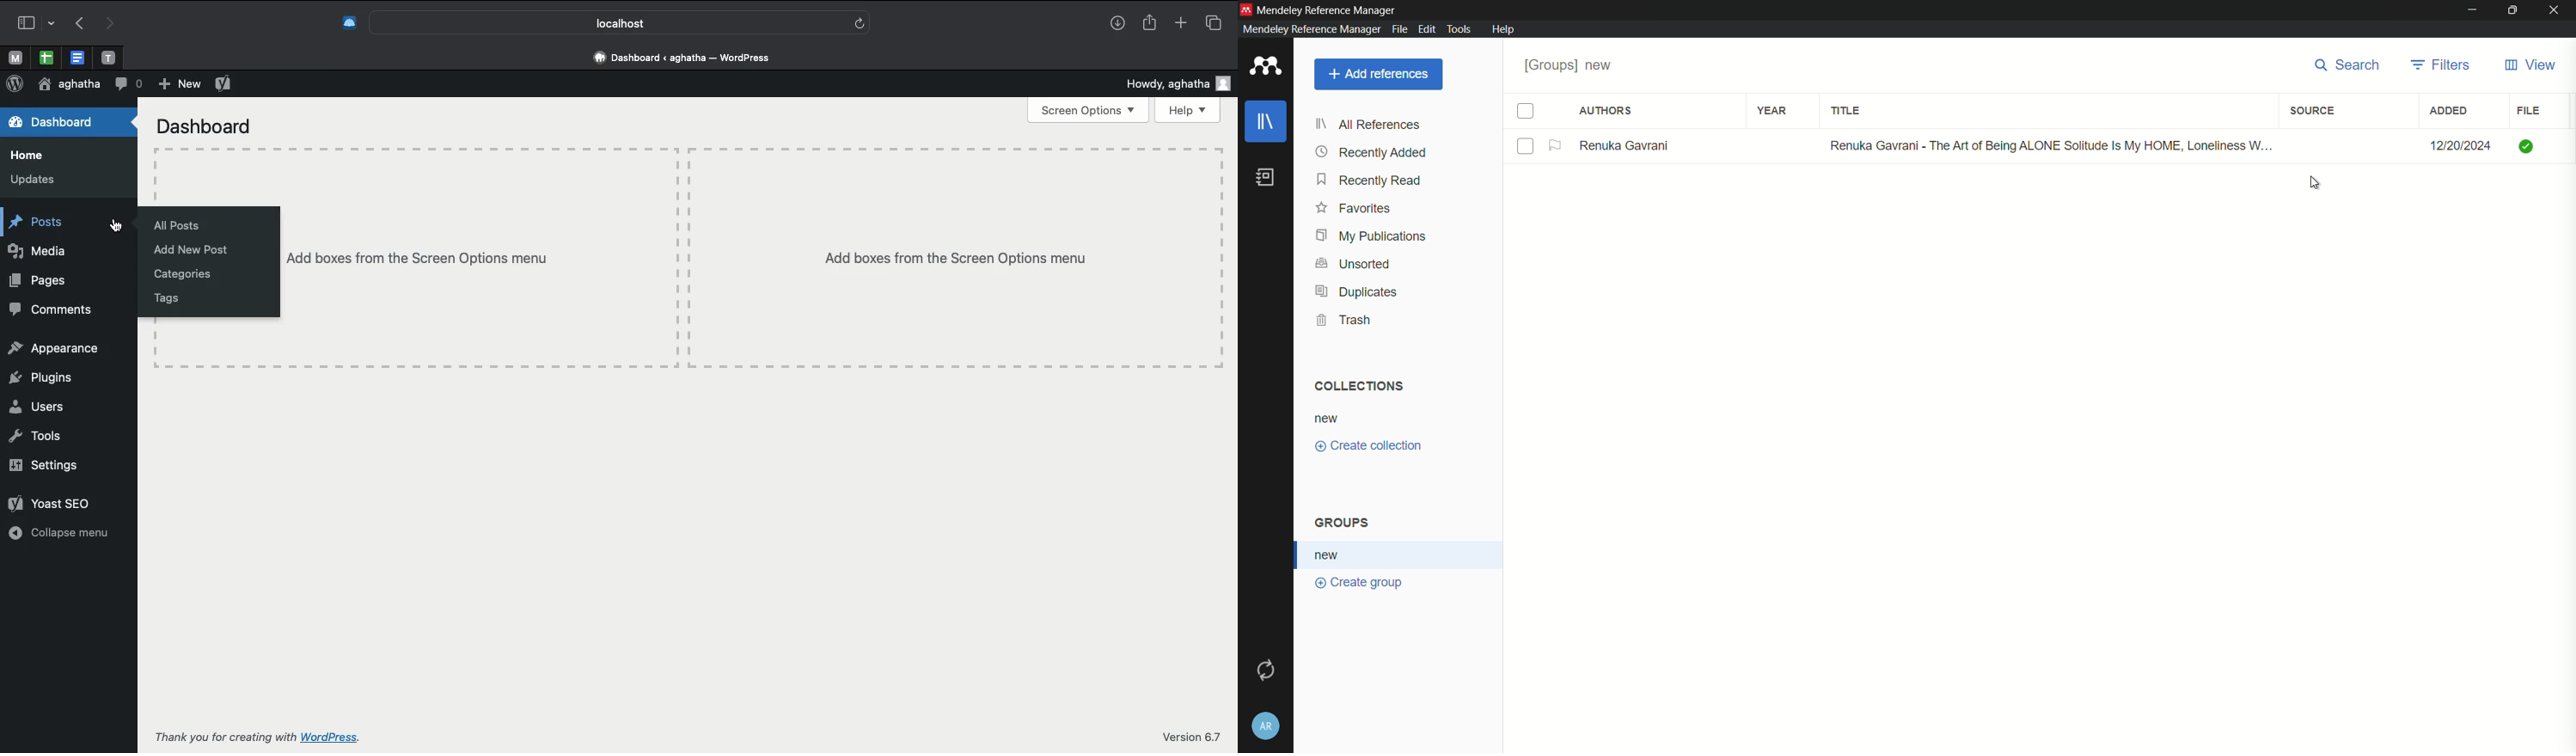 Image resolution: width=2576 pixels, height=756 pixels. I want to click on app name, so click(1329, 8).